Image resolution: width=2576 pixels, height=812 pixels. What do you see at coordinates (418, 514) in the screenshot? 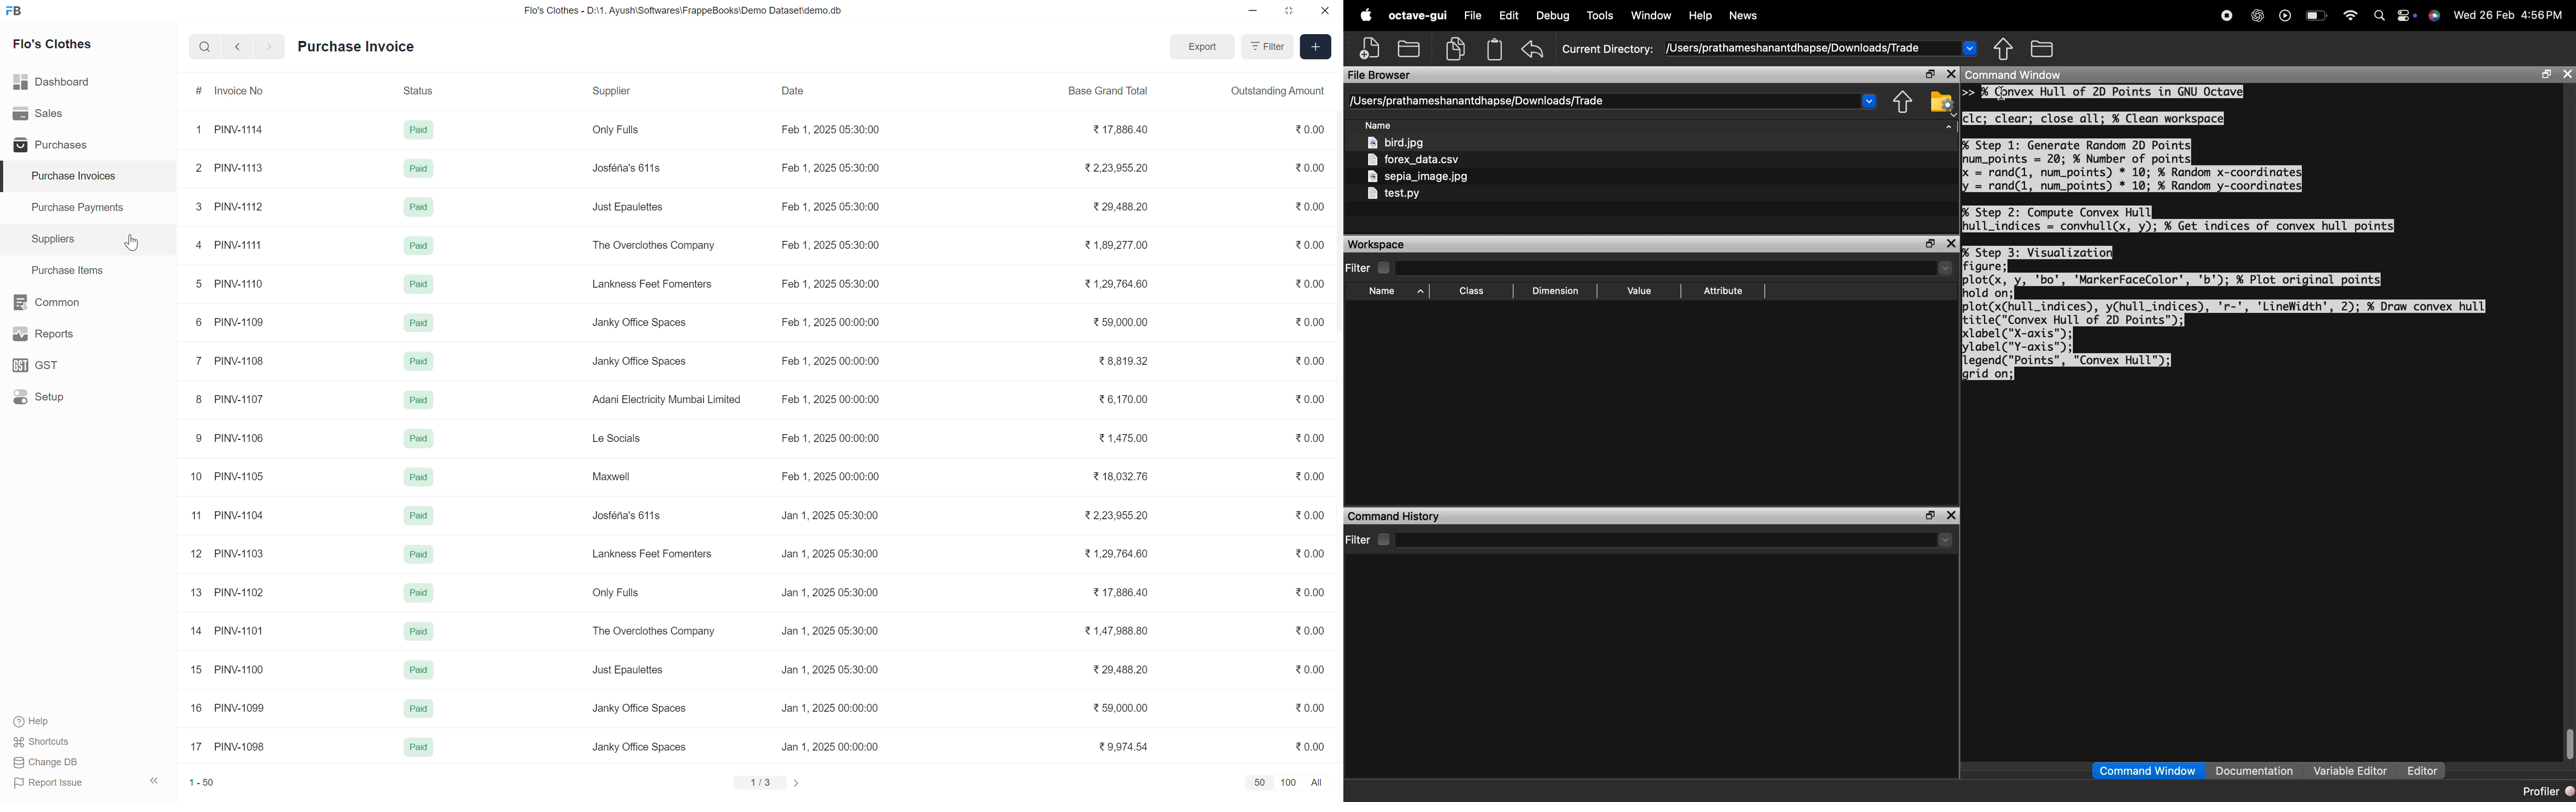
I see `paid` at bounding box center [418, 514].